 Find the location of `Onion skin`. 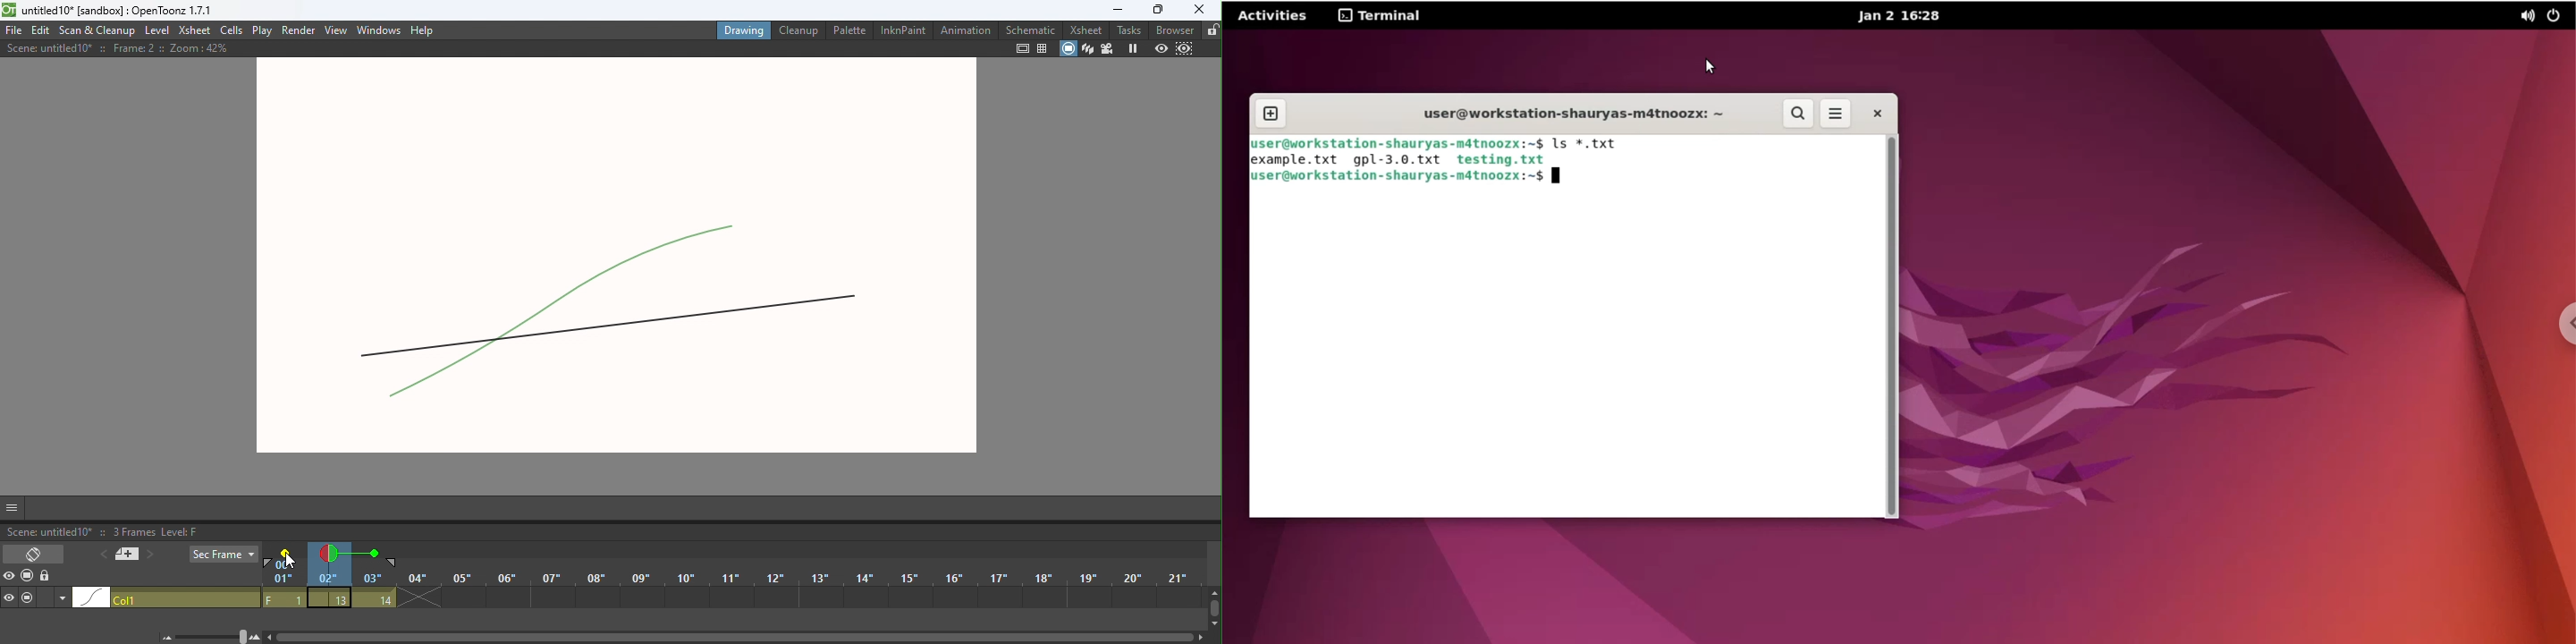

Onion skin is located at coordinates (331, 555).